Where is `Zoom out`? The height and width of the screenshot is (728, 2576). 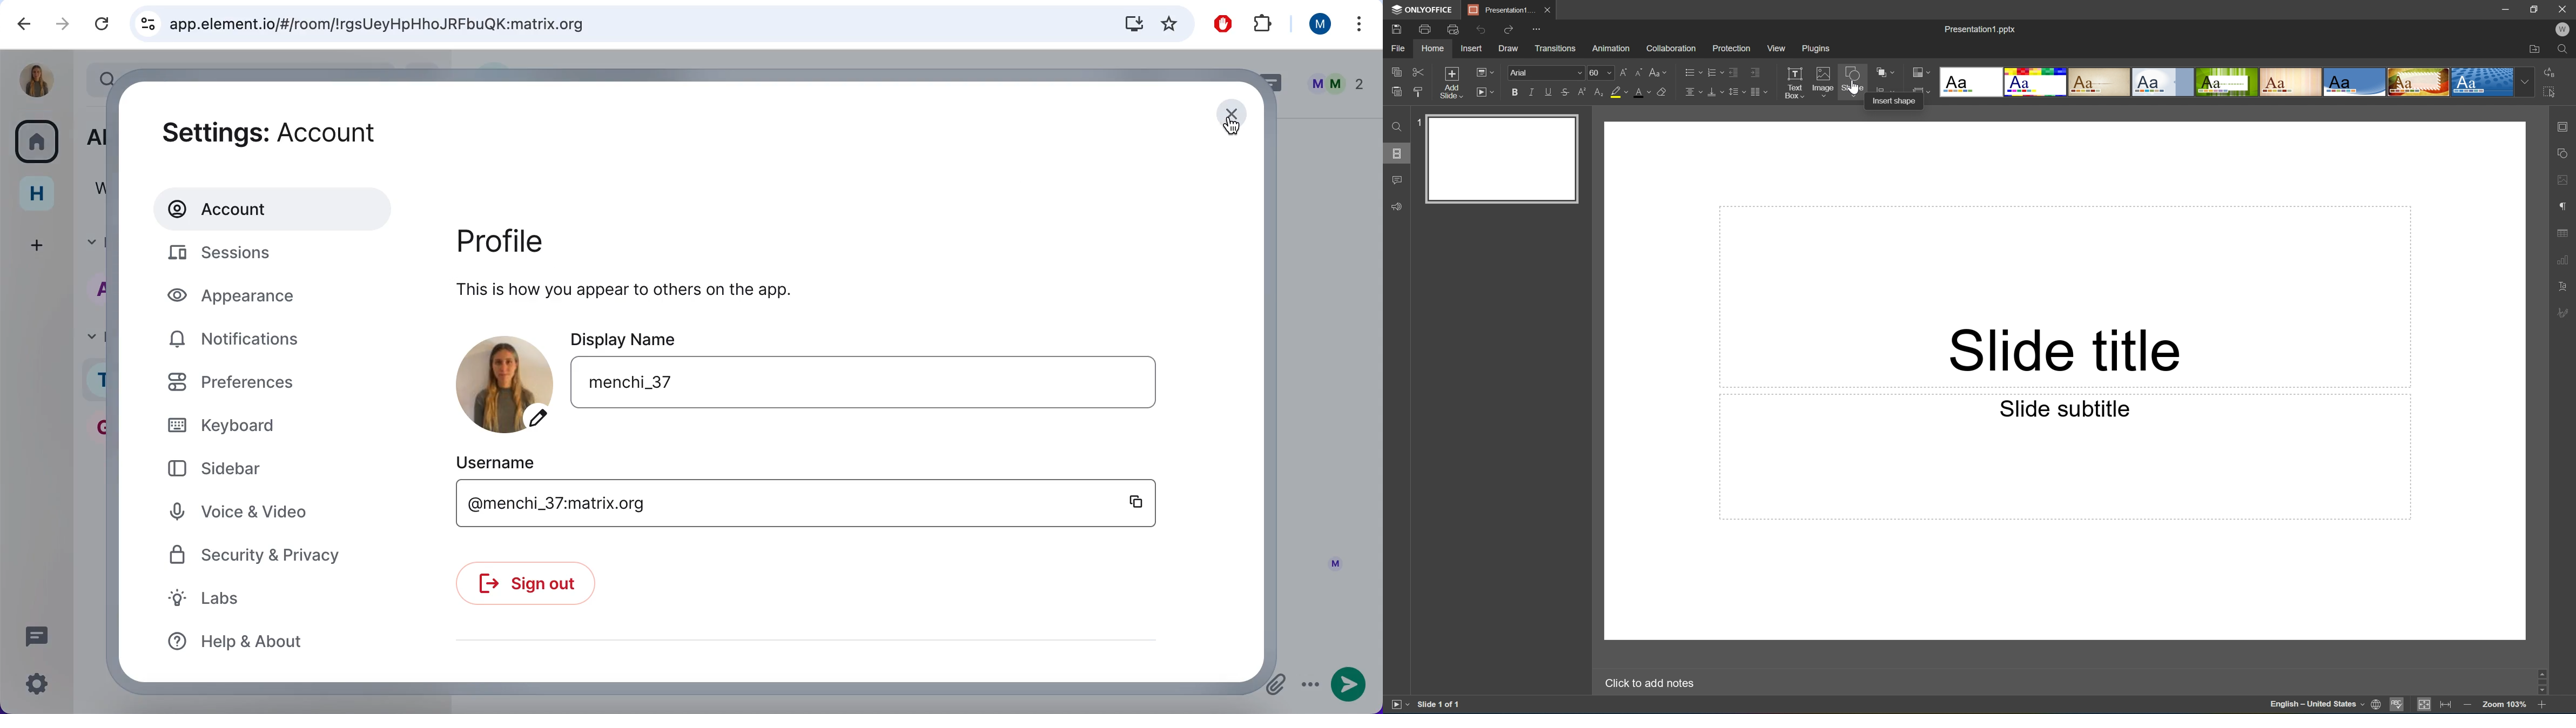 Zoom out is located at coordinates (2467, 705).